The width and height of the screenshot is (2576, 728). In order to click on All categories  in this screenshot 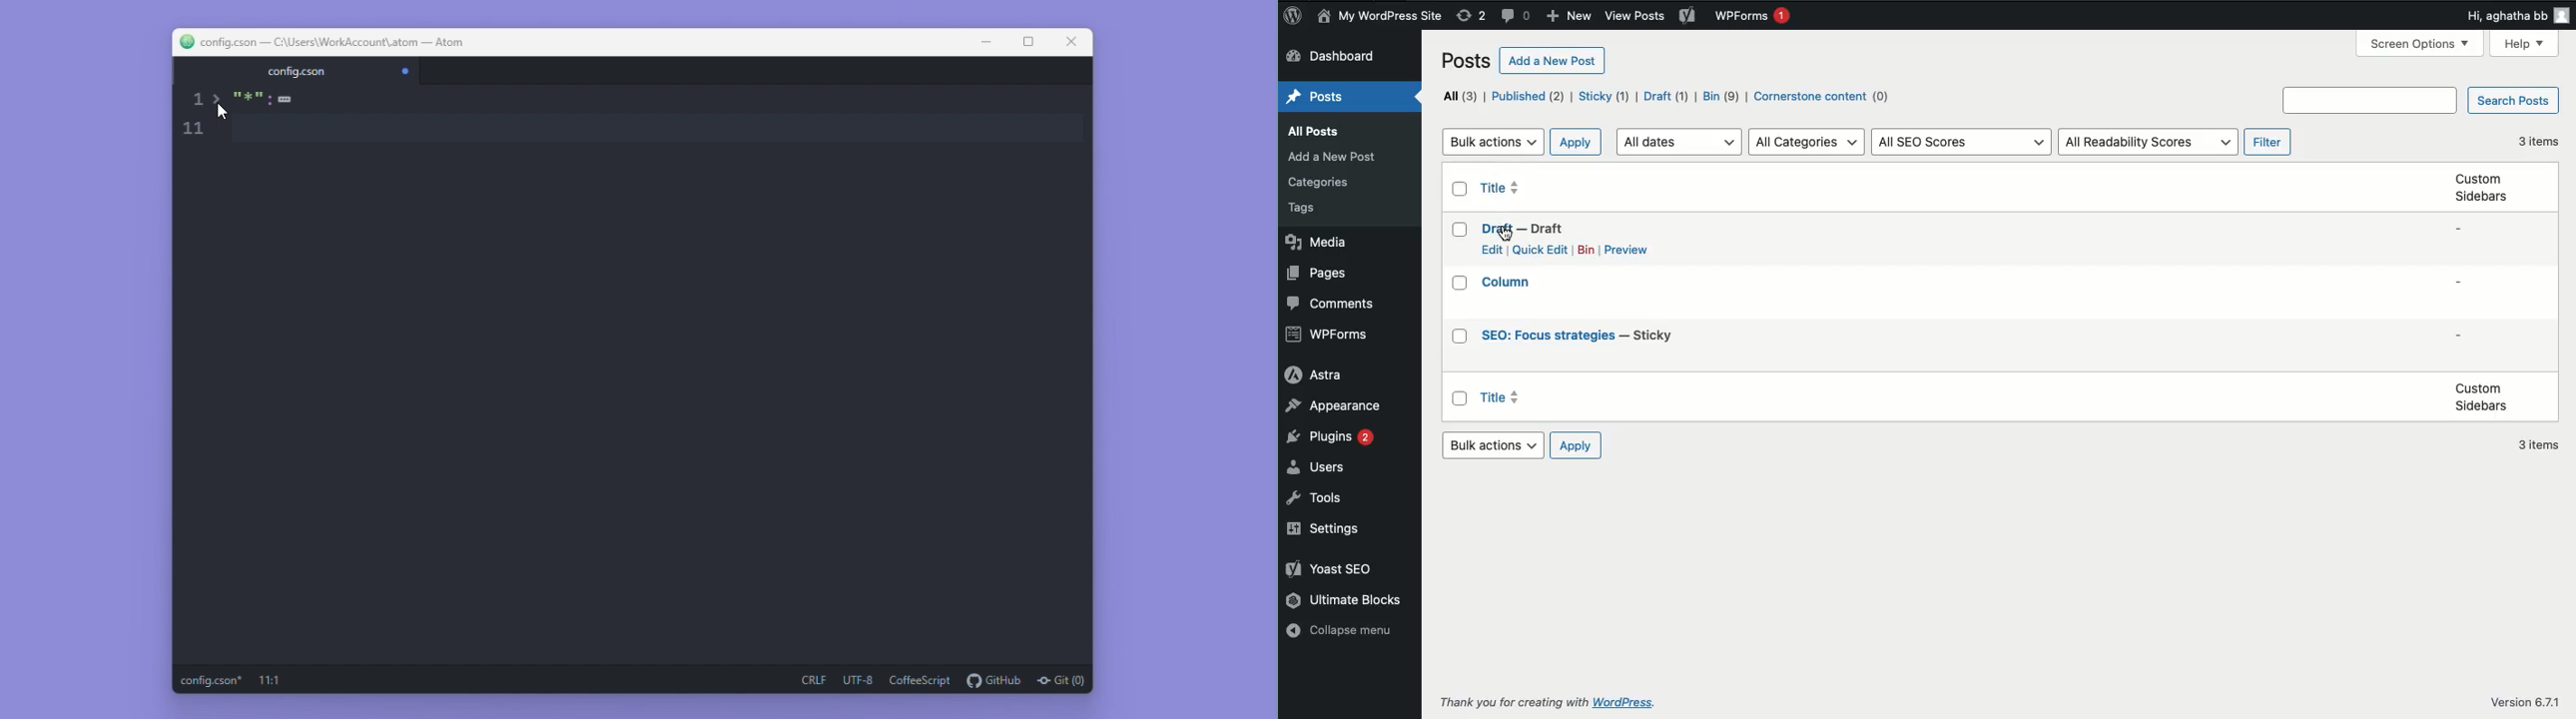, I will do `click(1807, 143)`.